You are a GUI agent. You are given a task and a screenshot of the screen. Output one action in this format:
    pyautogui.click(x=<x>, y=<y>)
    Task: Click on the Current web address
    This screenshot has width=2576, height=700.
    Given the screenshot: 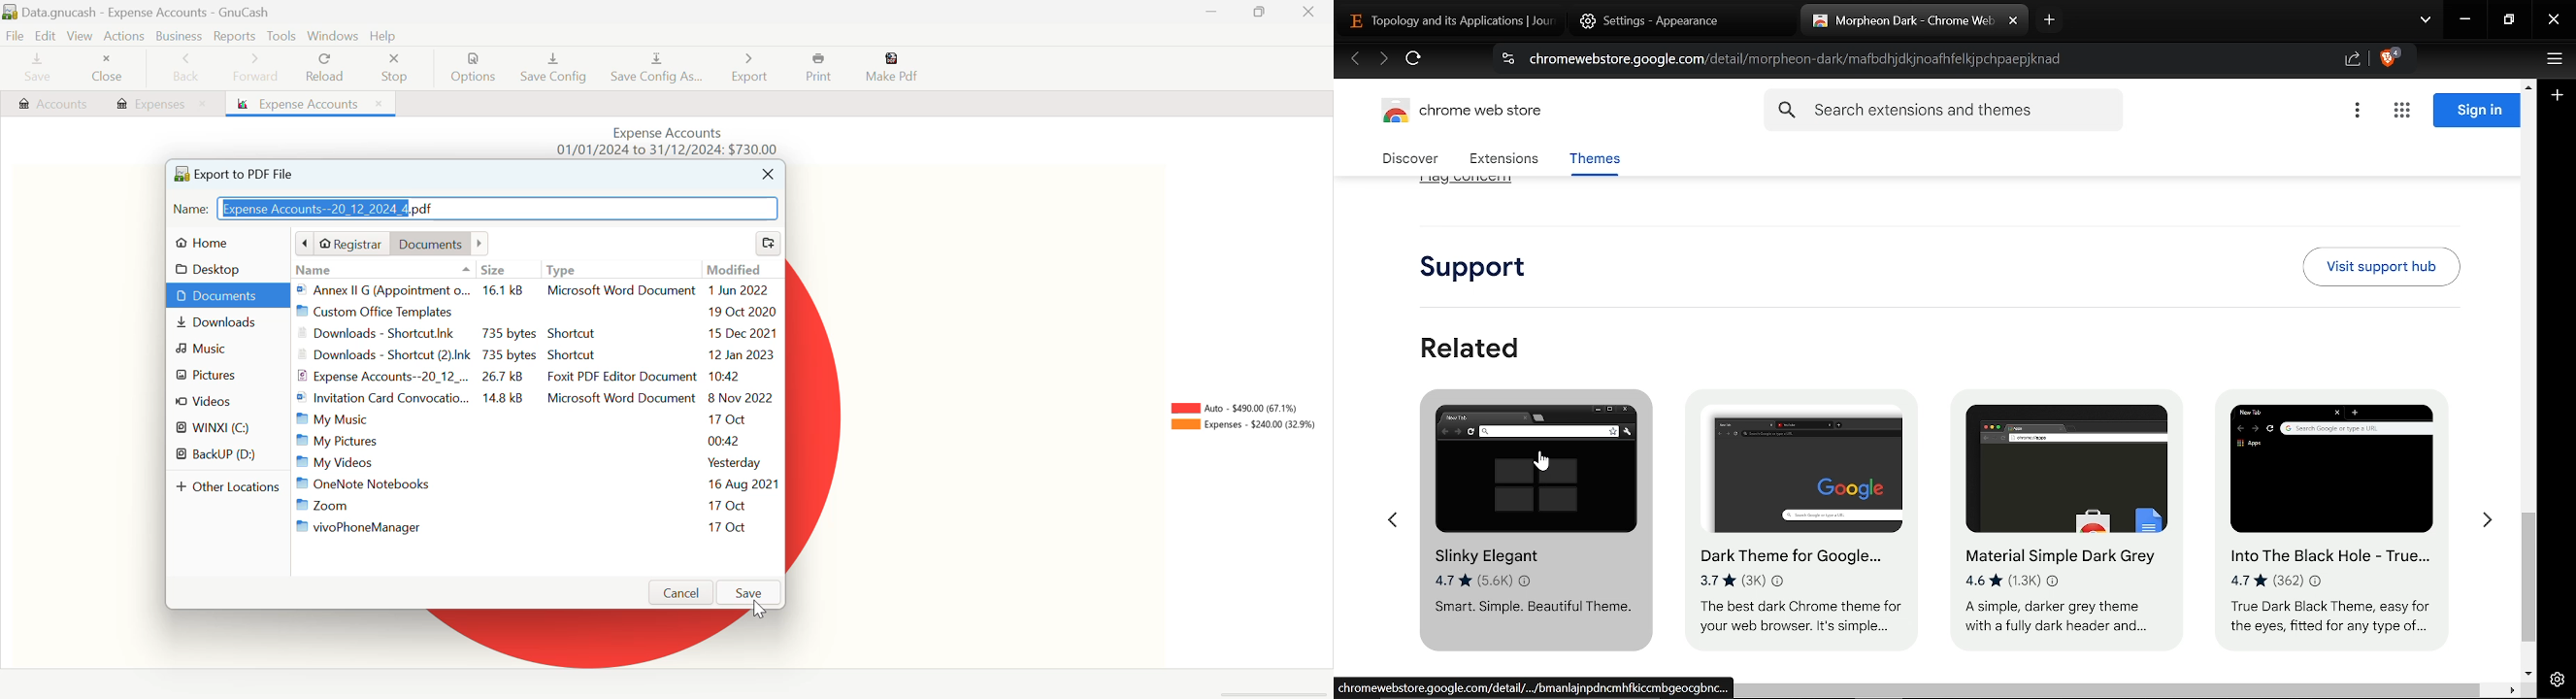 What is the action you would take?
    pyautogui.click(x=1801, y=59)
    